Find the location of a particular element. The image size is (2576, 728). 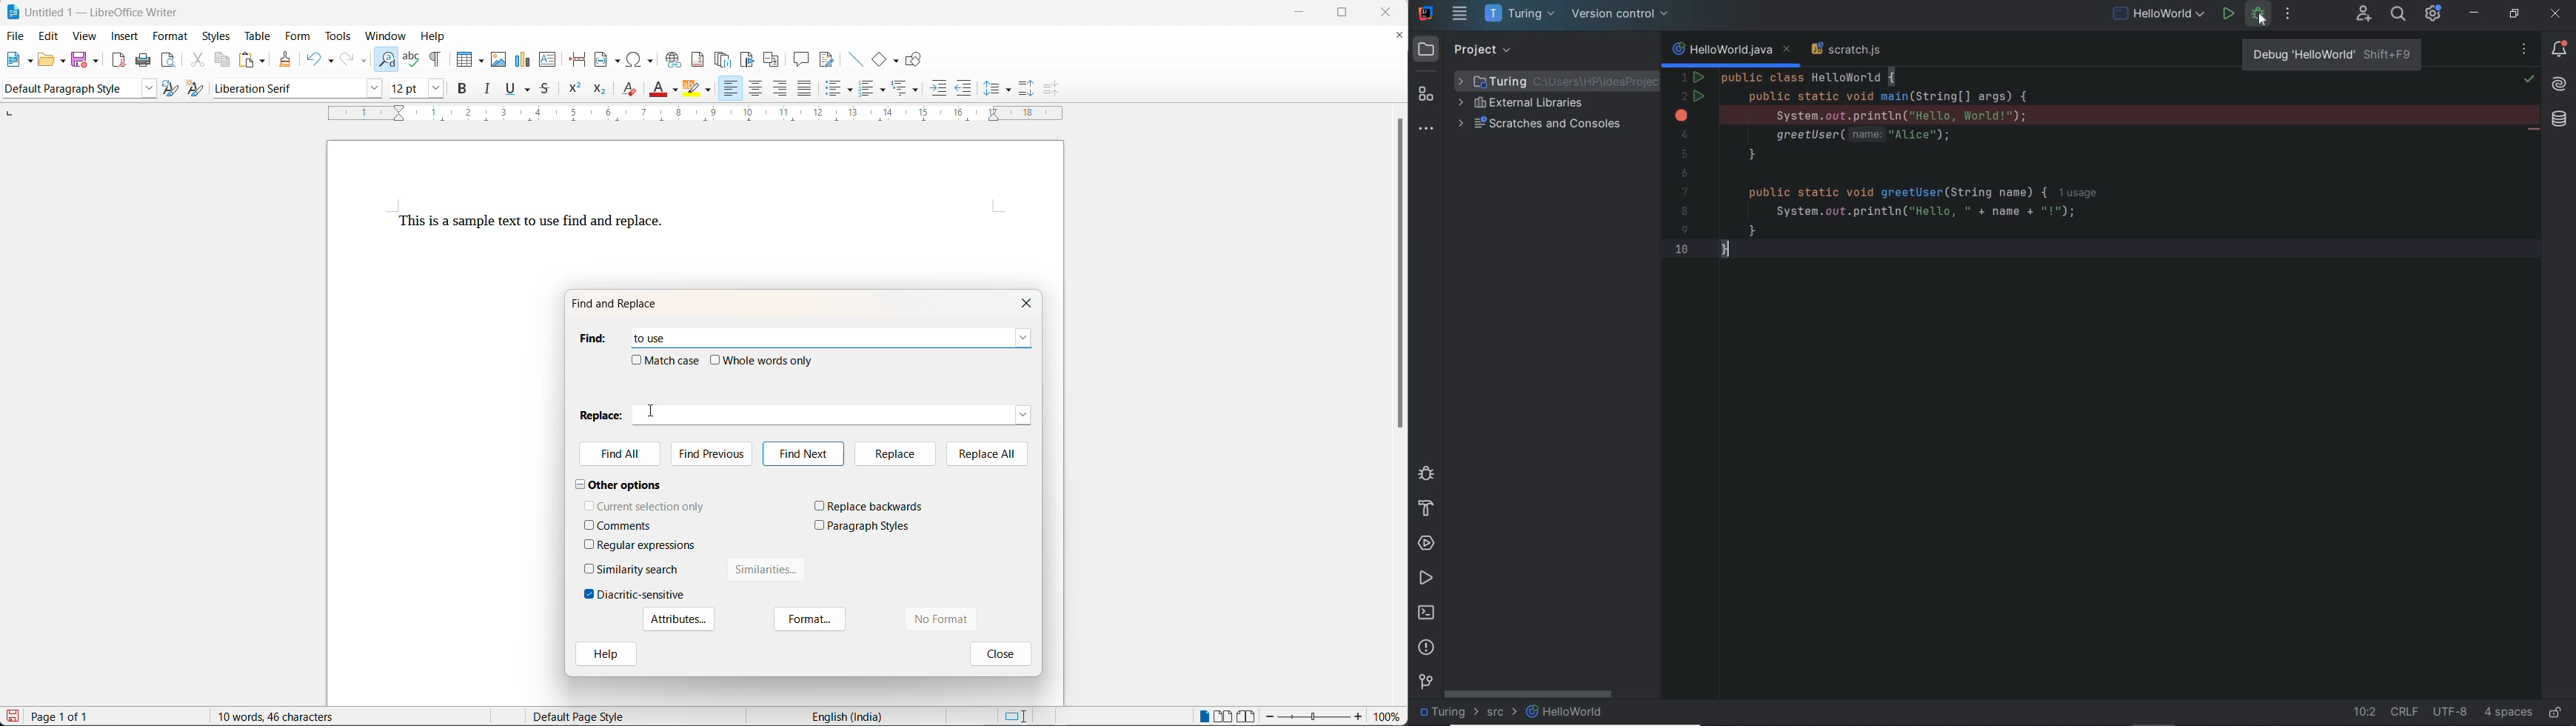

export as pdf is located at coordinates (118, 59).